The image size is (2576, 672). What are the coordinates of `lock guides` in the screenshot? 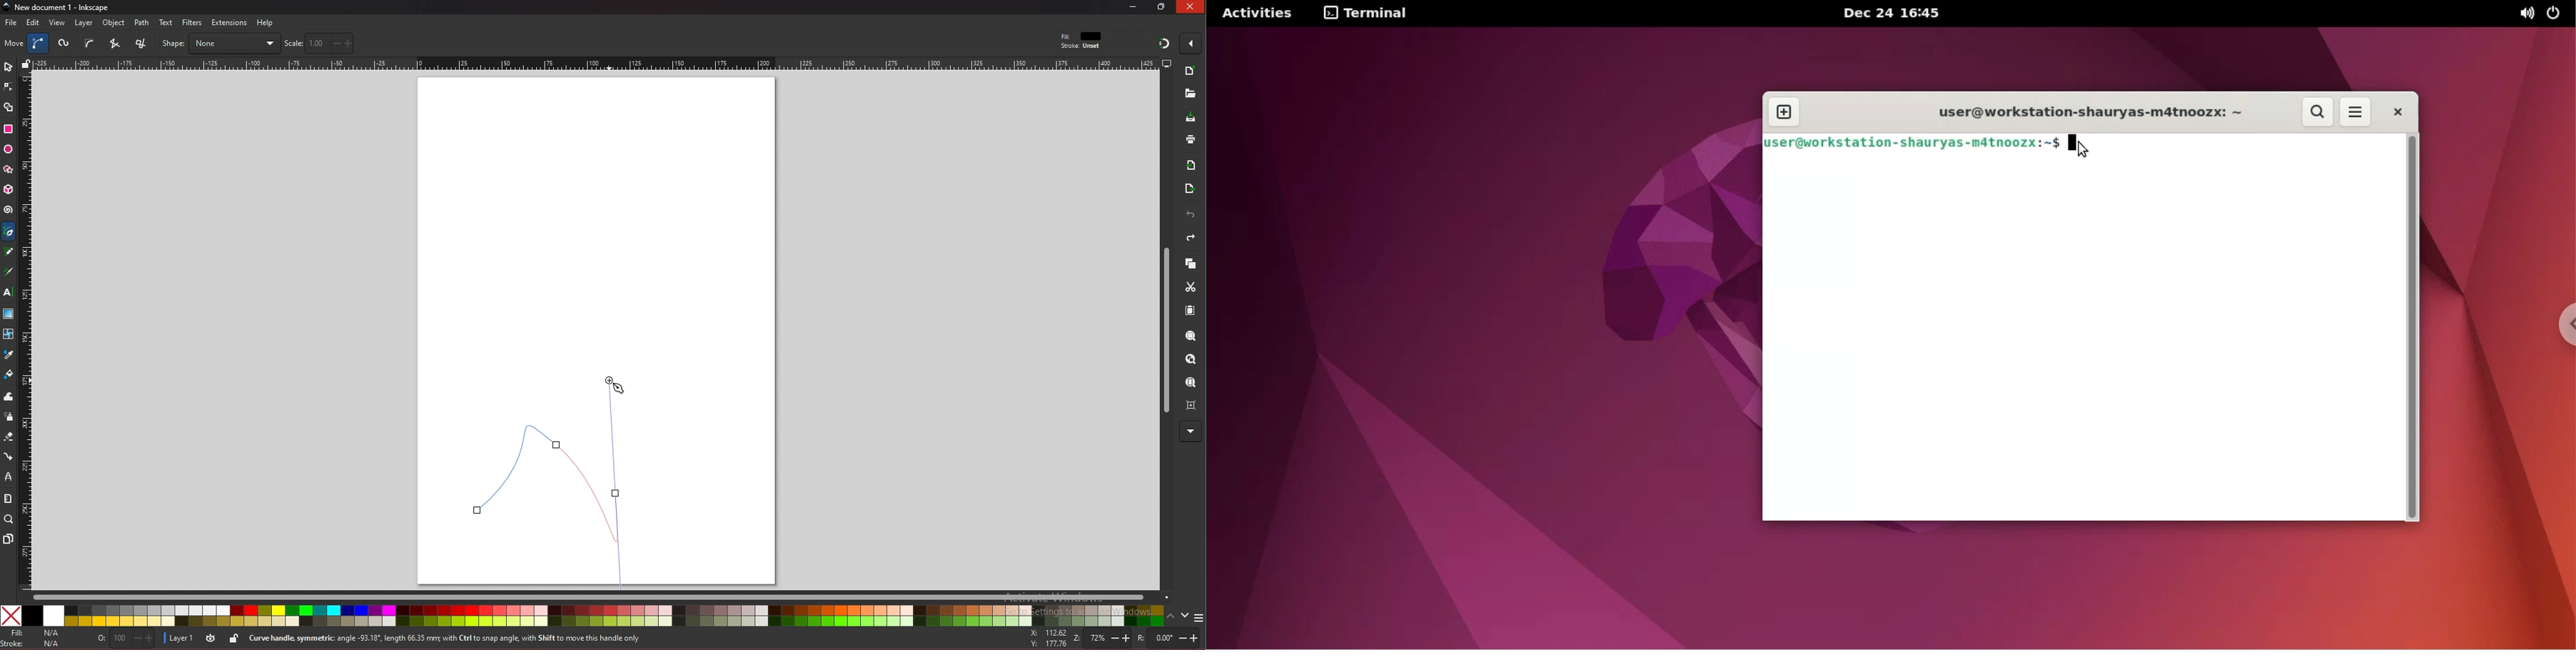 It's located at (26, 63).